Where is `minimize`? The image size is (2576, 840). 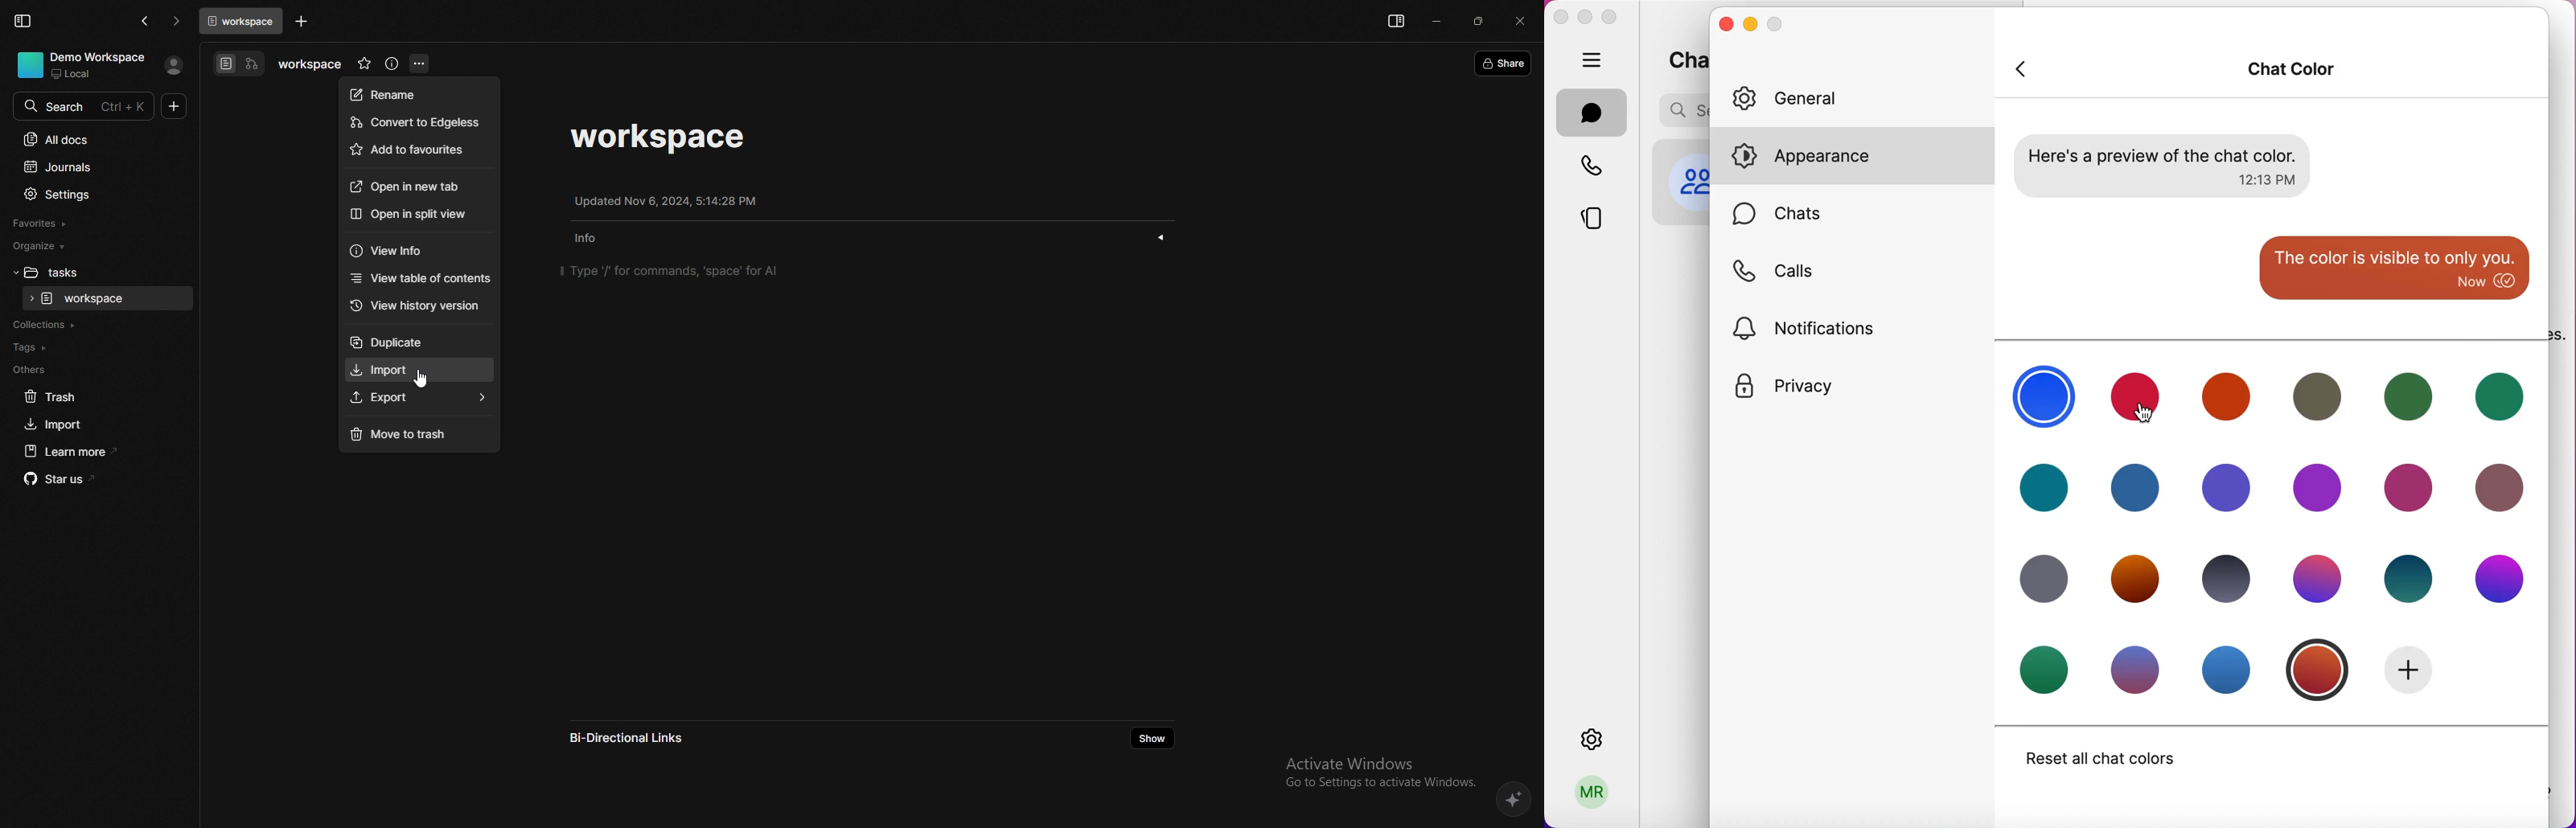
minimize is located at coordinates (1751, 25).